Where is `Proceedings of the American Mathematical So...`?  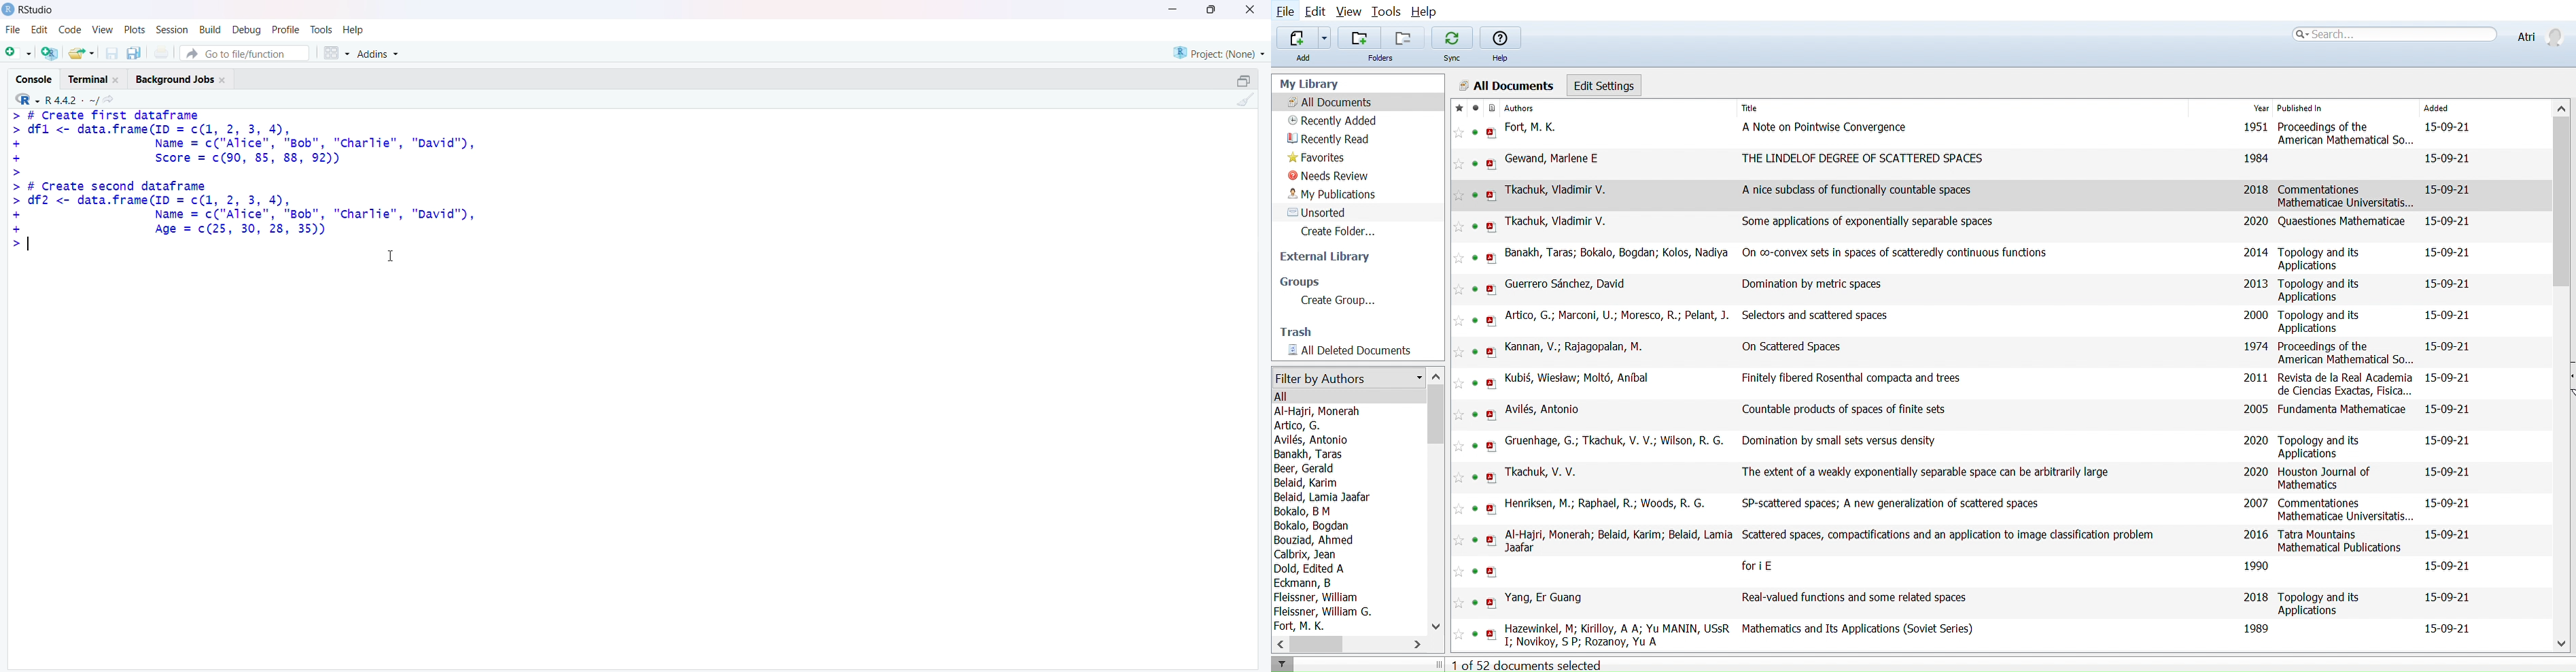
Proceedings of the American Mathematical So... is located at coordinates (2346, 353).